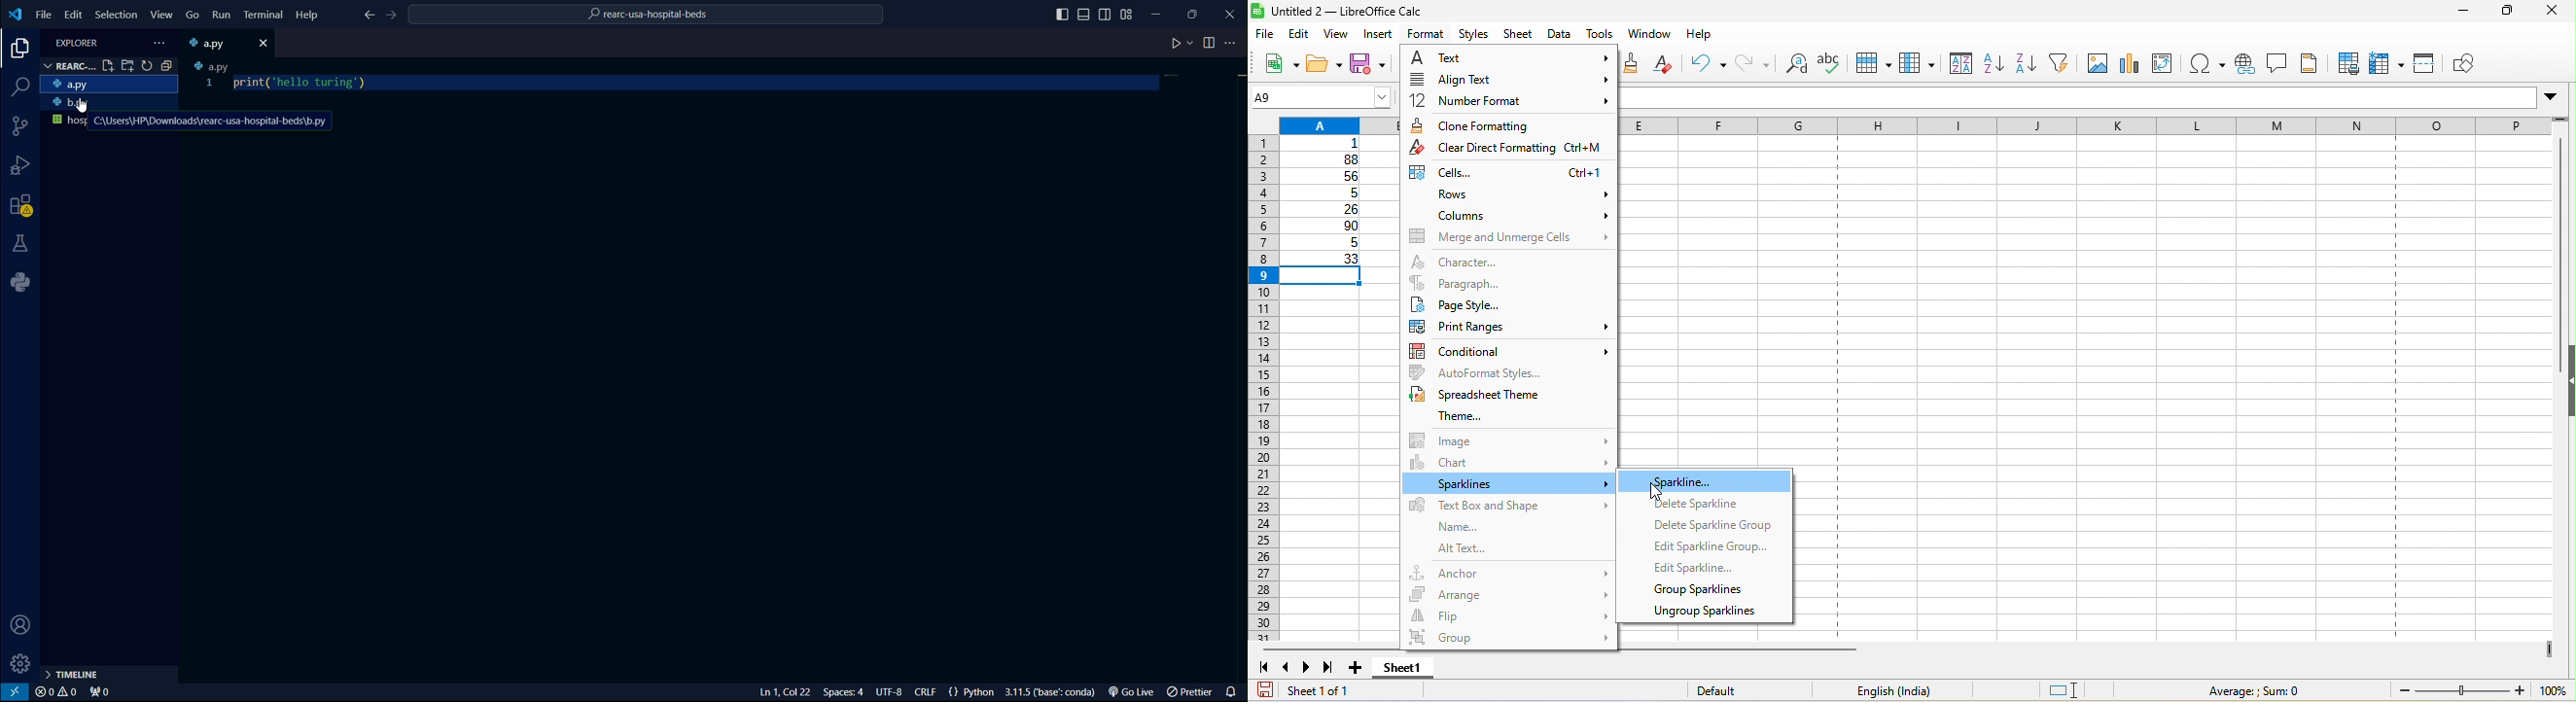 The width and height of the screenshot is (2576, 728). Describe the element at coordinates (395, 16) in the screenshot. I see `go forward` at that location.